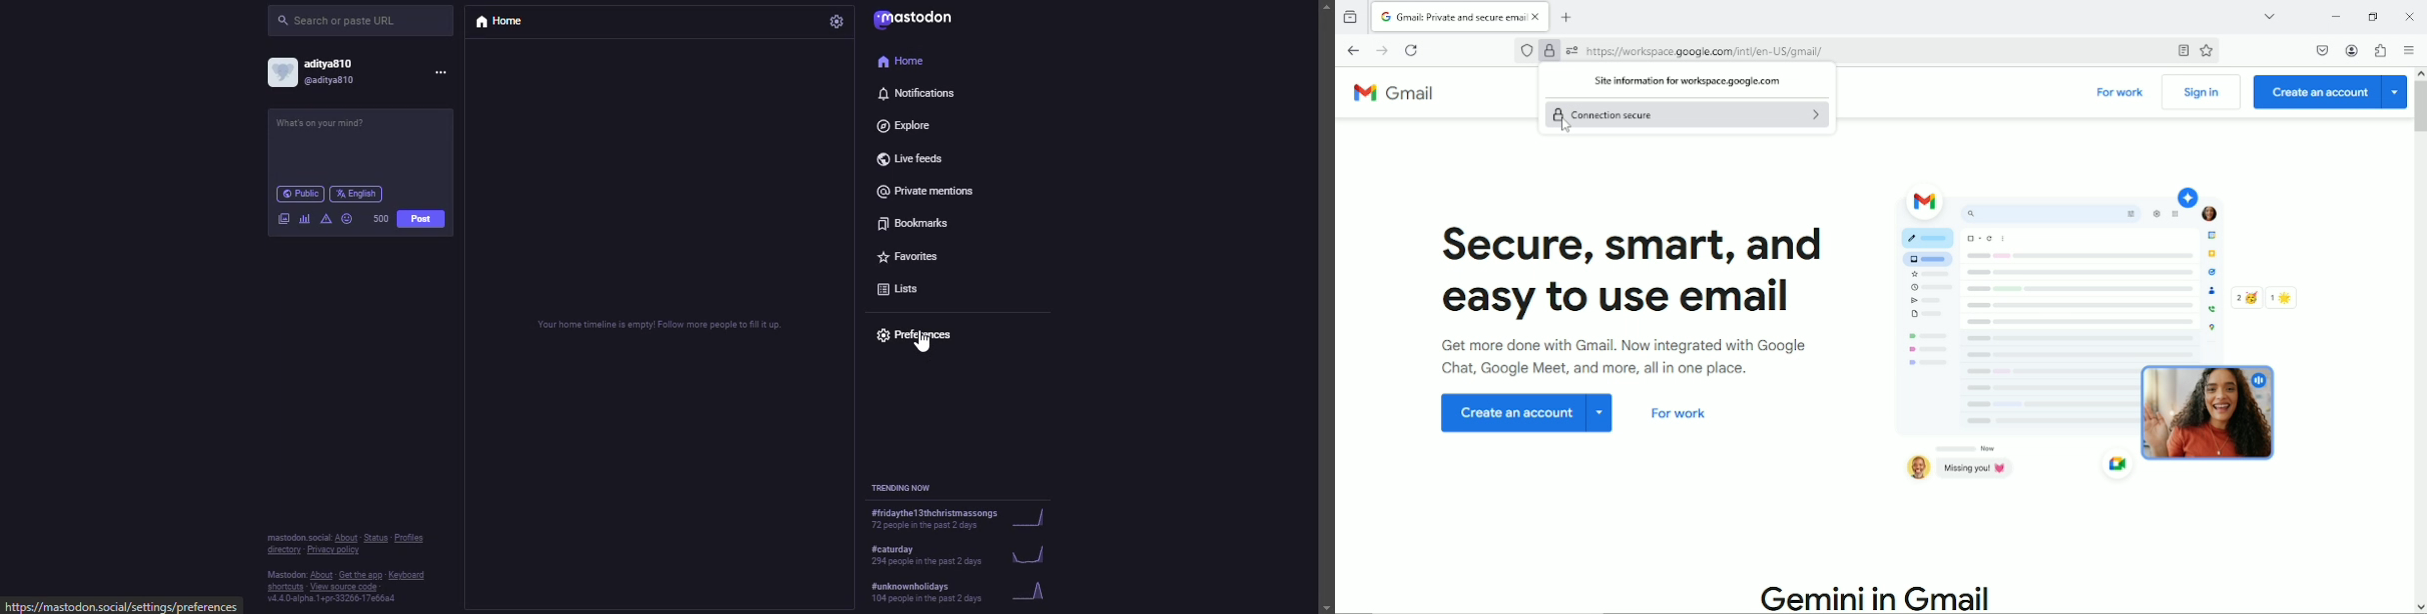  Describe the element at coordinates (1881, 592) in the screenshot. I see `Gemini in Gmail` at that location.